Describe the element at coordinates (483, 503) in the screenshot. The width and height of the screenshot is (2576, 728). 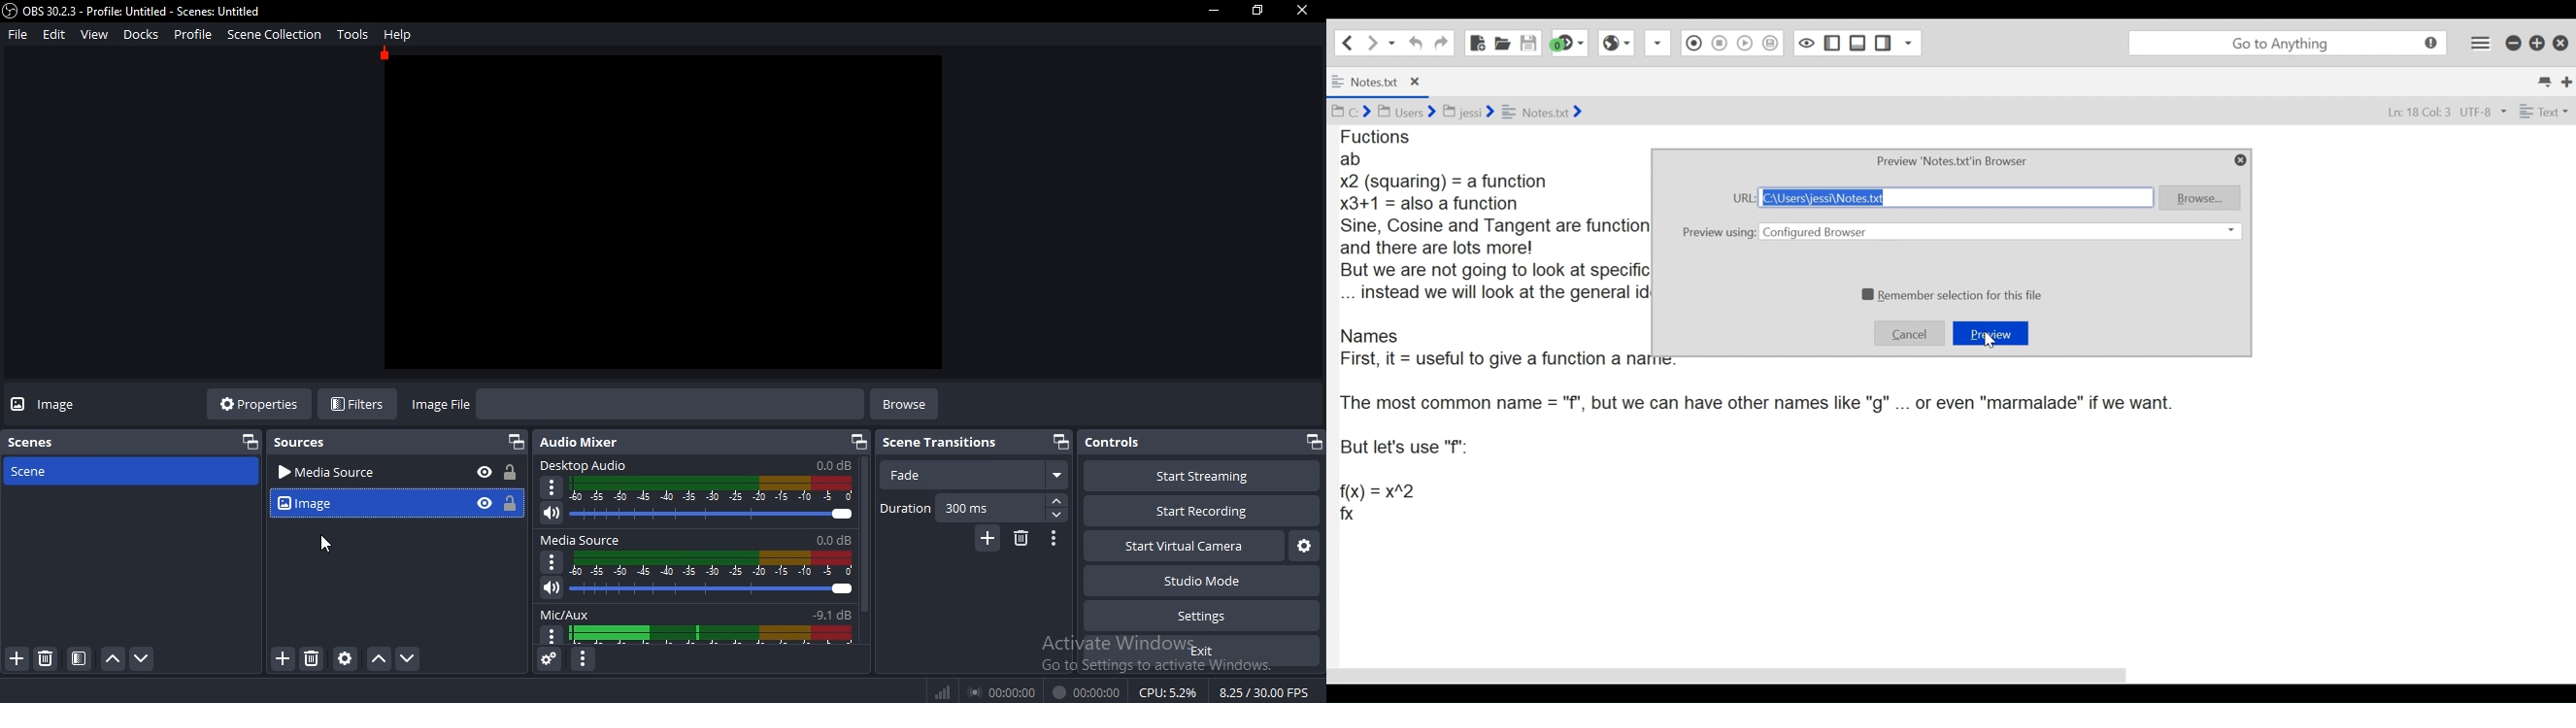
I see `hide` at that location.